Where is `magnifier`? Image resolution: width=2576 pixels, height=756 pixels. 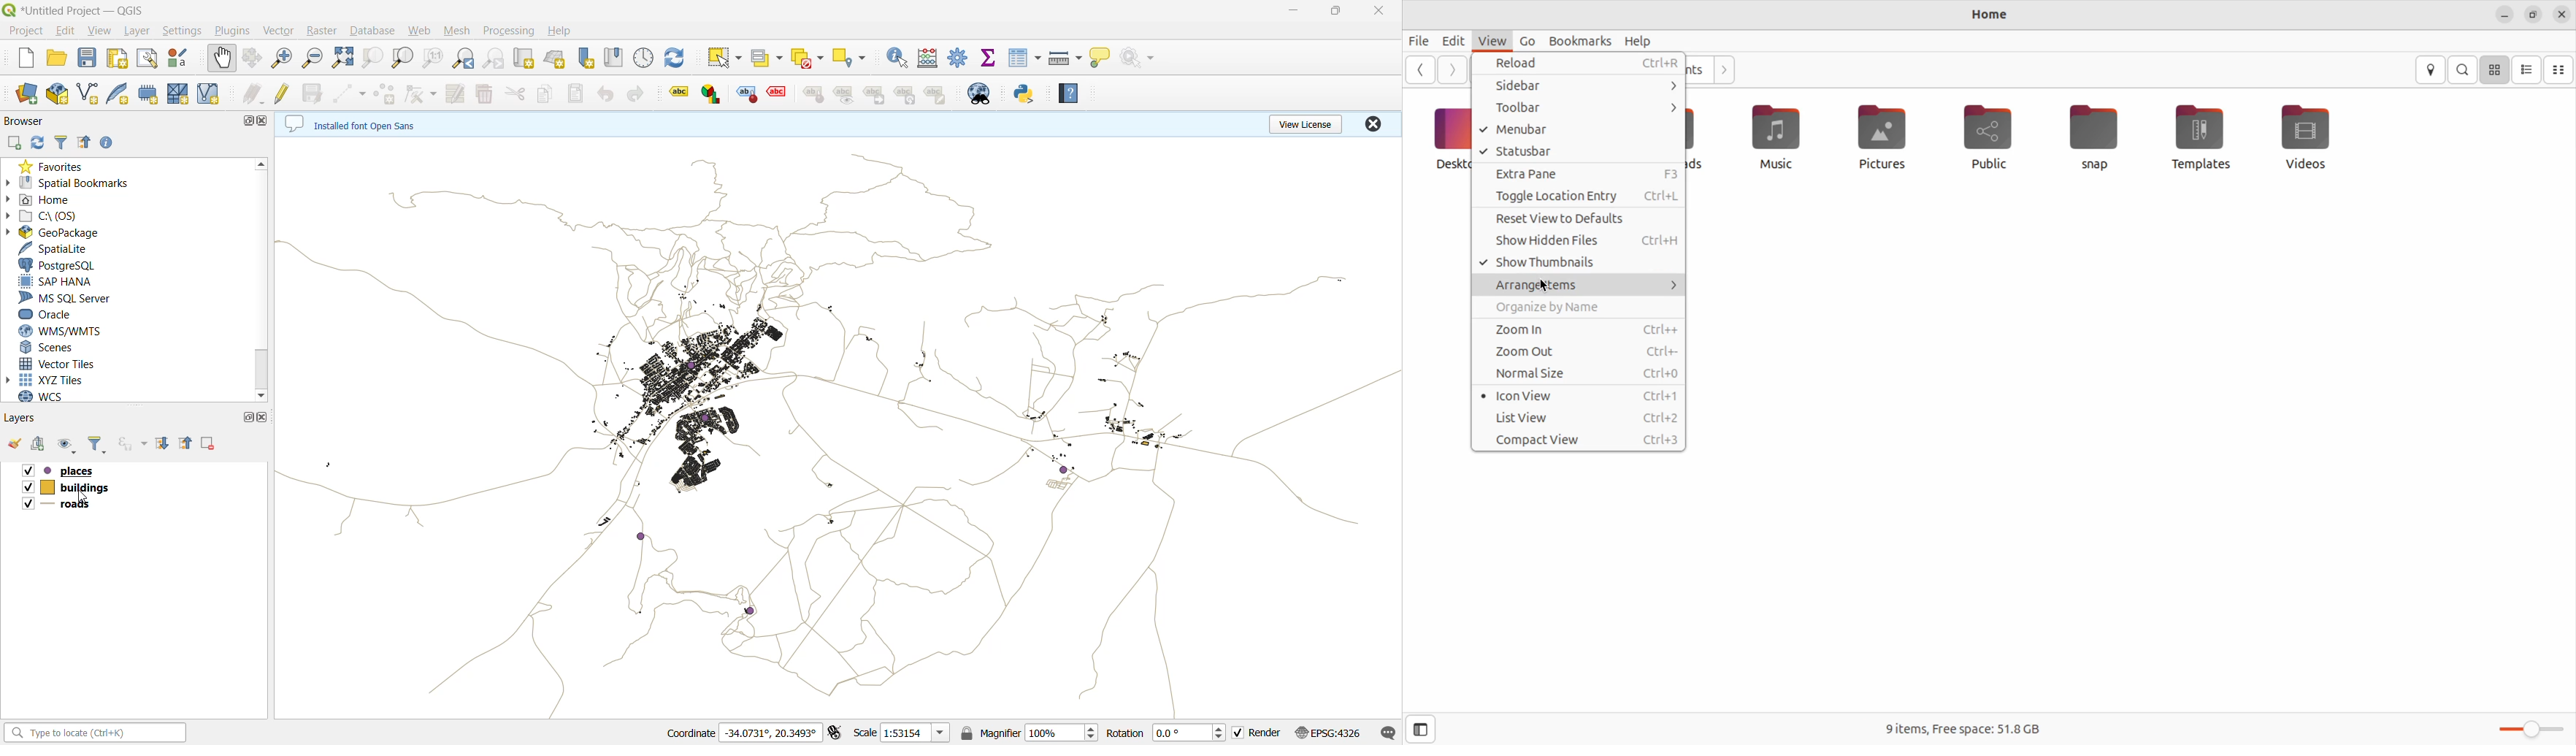
magnifier is located at coordinates (1038, 734).